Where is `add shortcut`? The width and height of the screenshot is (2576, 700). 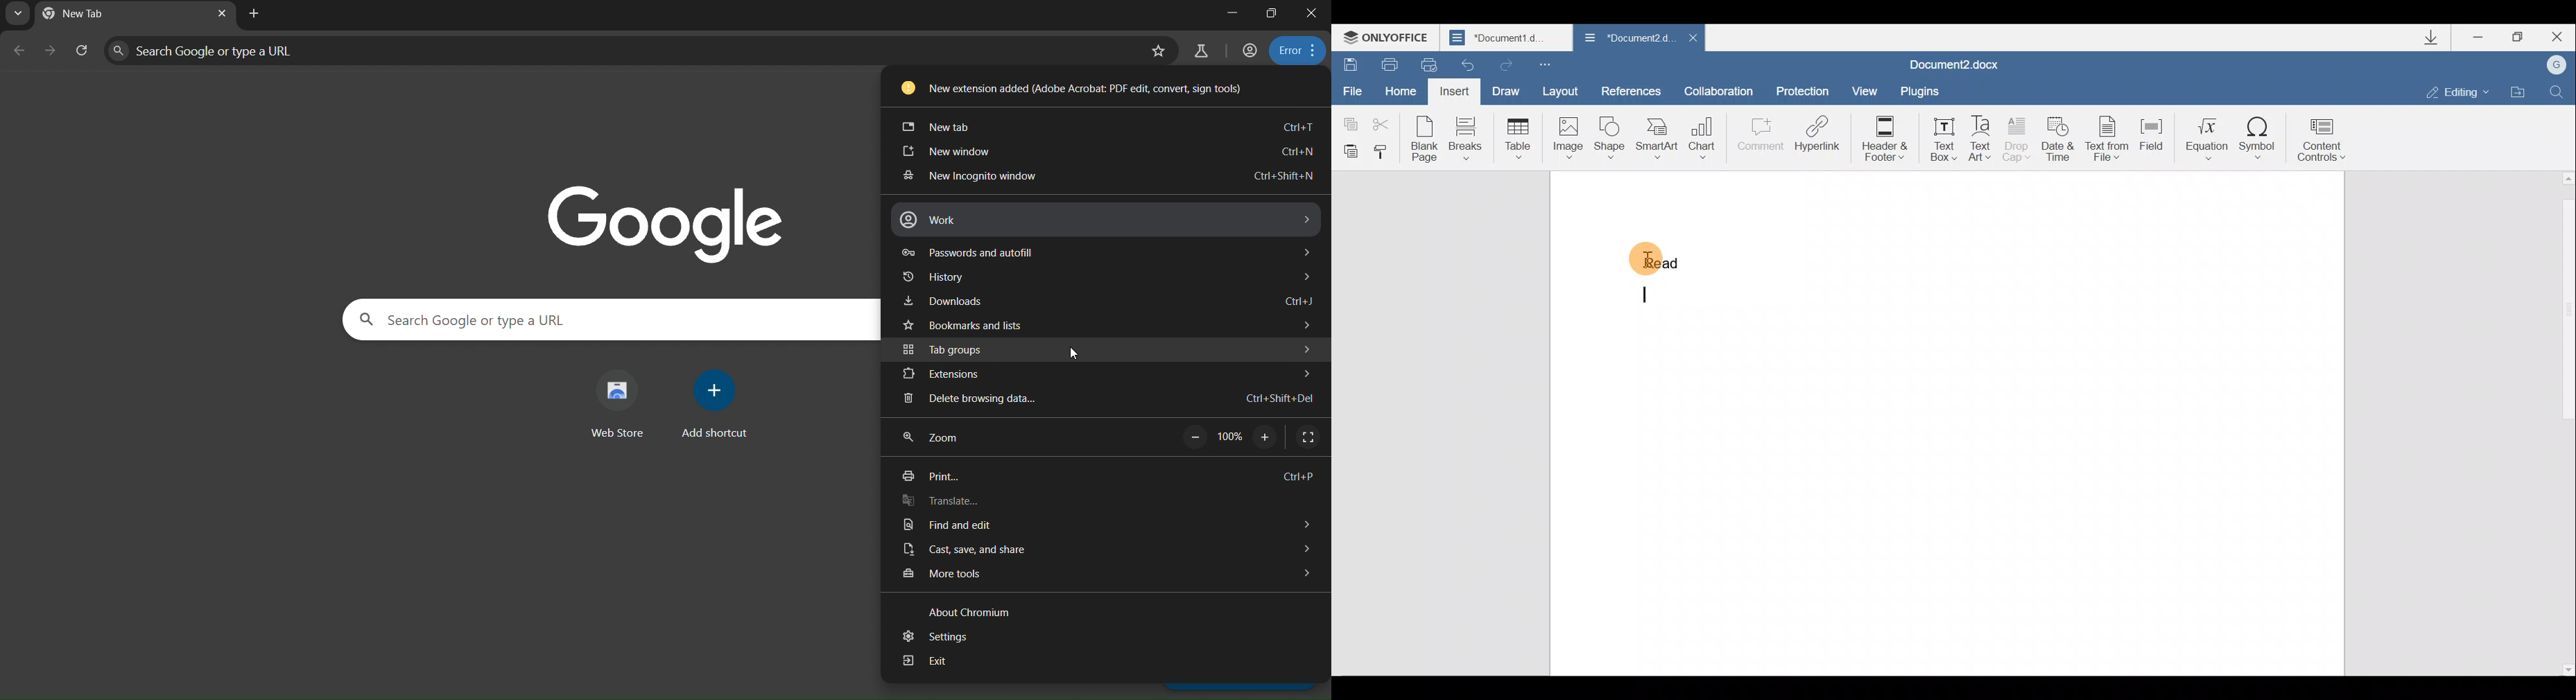
add shortcut is located at coordinates (713, 408).